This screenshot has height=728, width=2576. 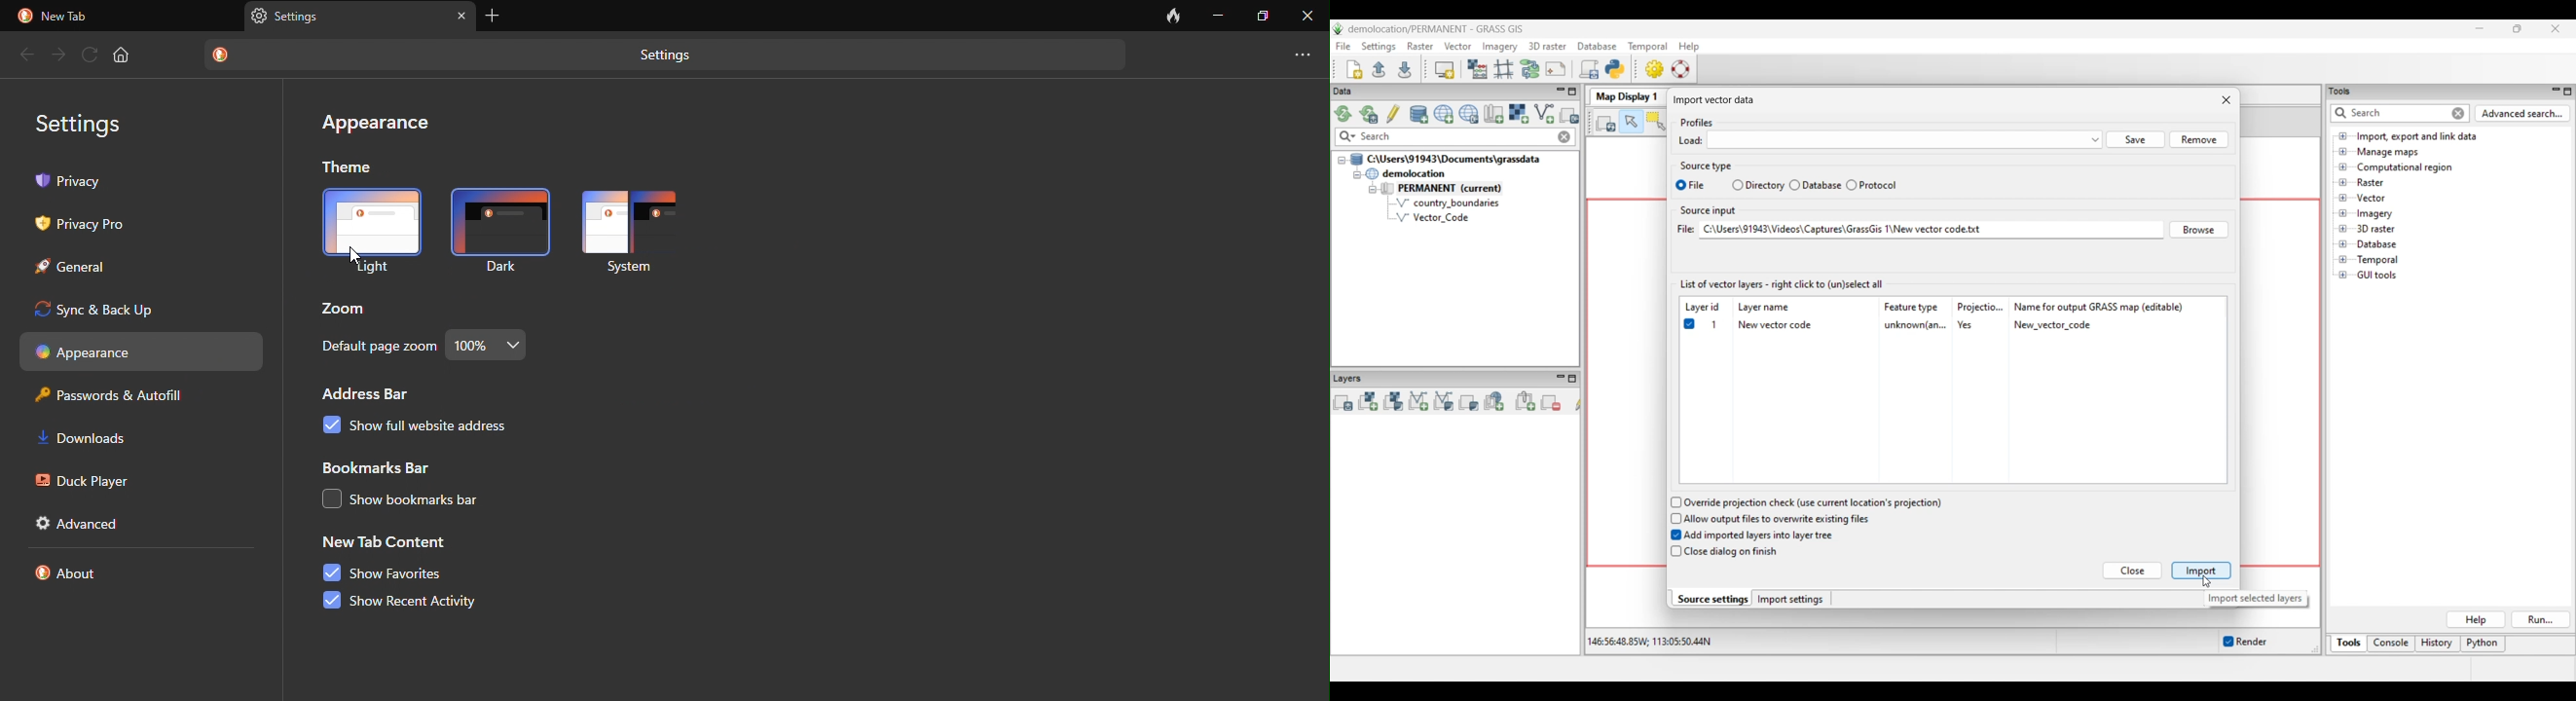 I want to click on new tab , so click(x=71, y=17).